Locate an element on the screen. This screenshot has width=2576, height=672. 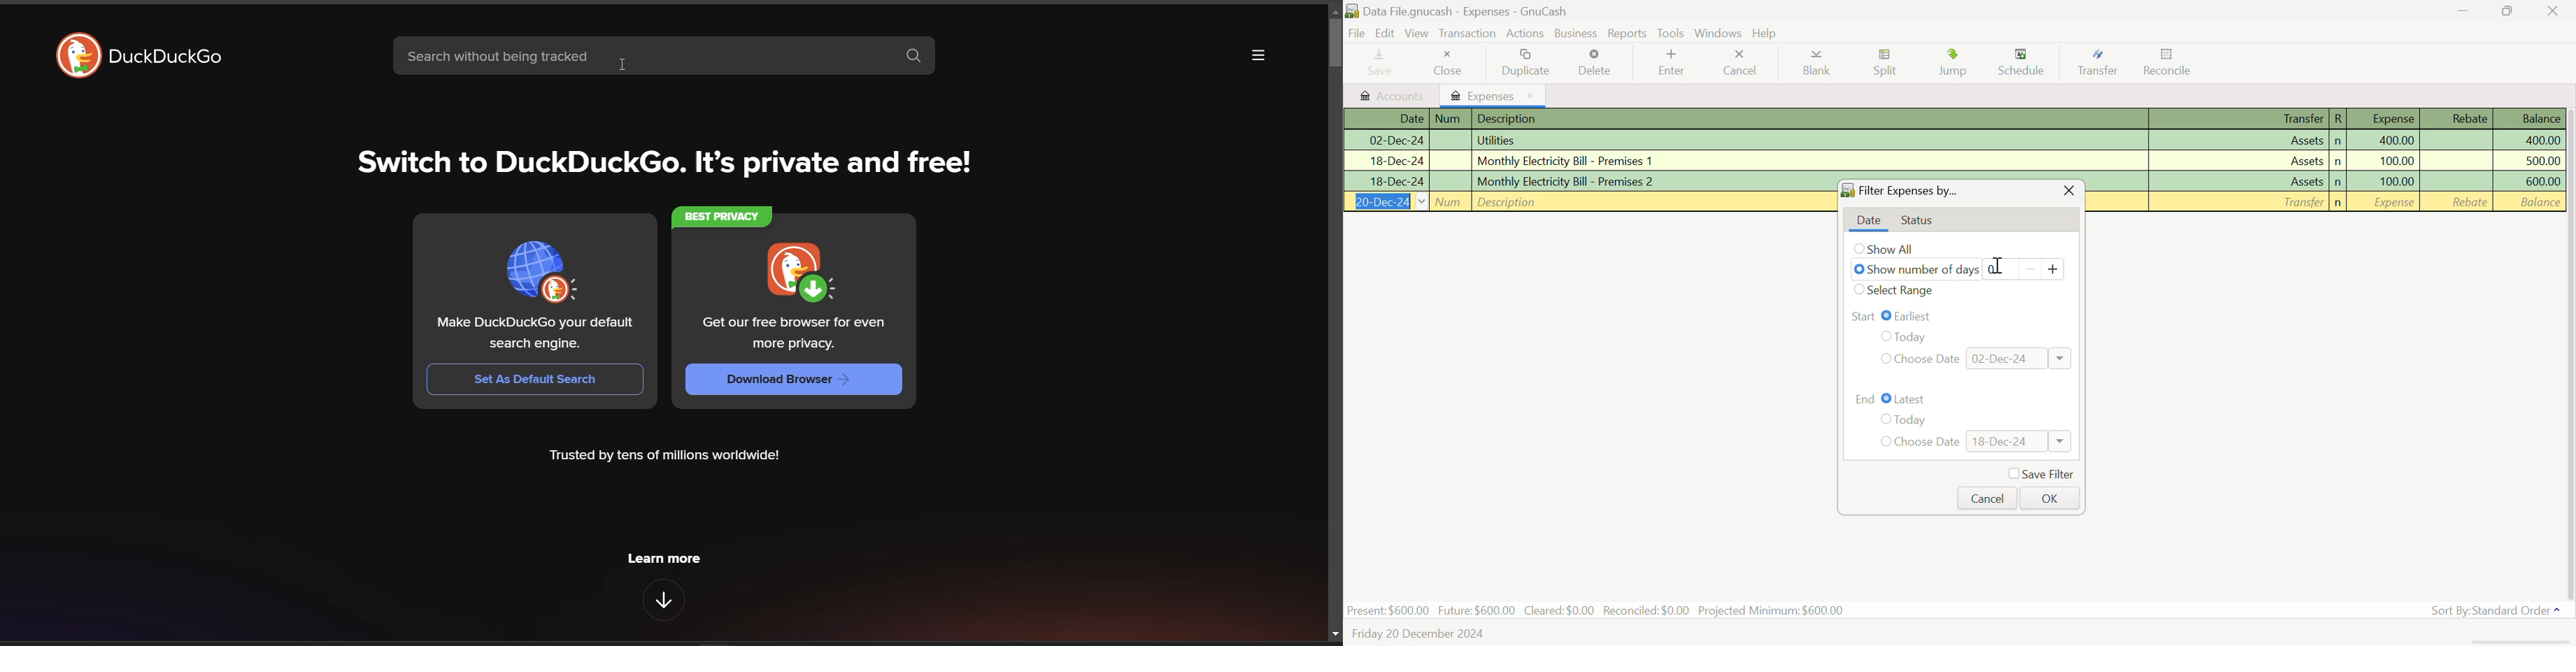
n is located at coordinates (2339, 204).